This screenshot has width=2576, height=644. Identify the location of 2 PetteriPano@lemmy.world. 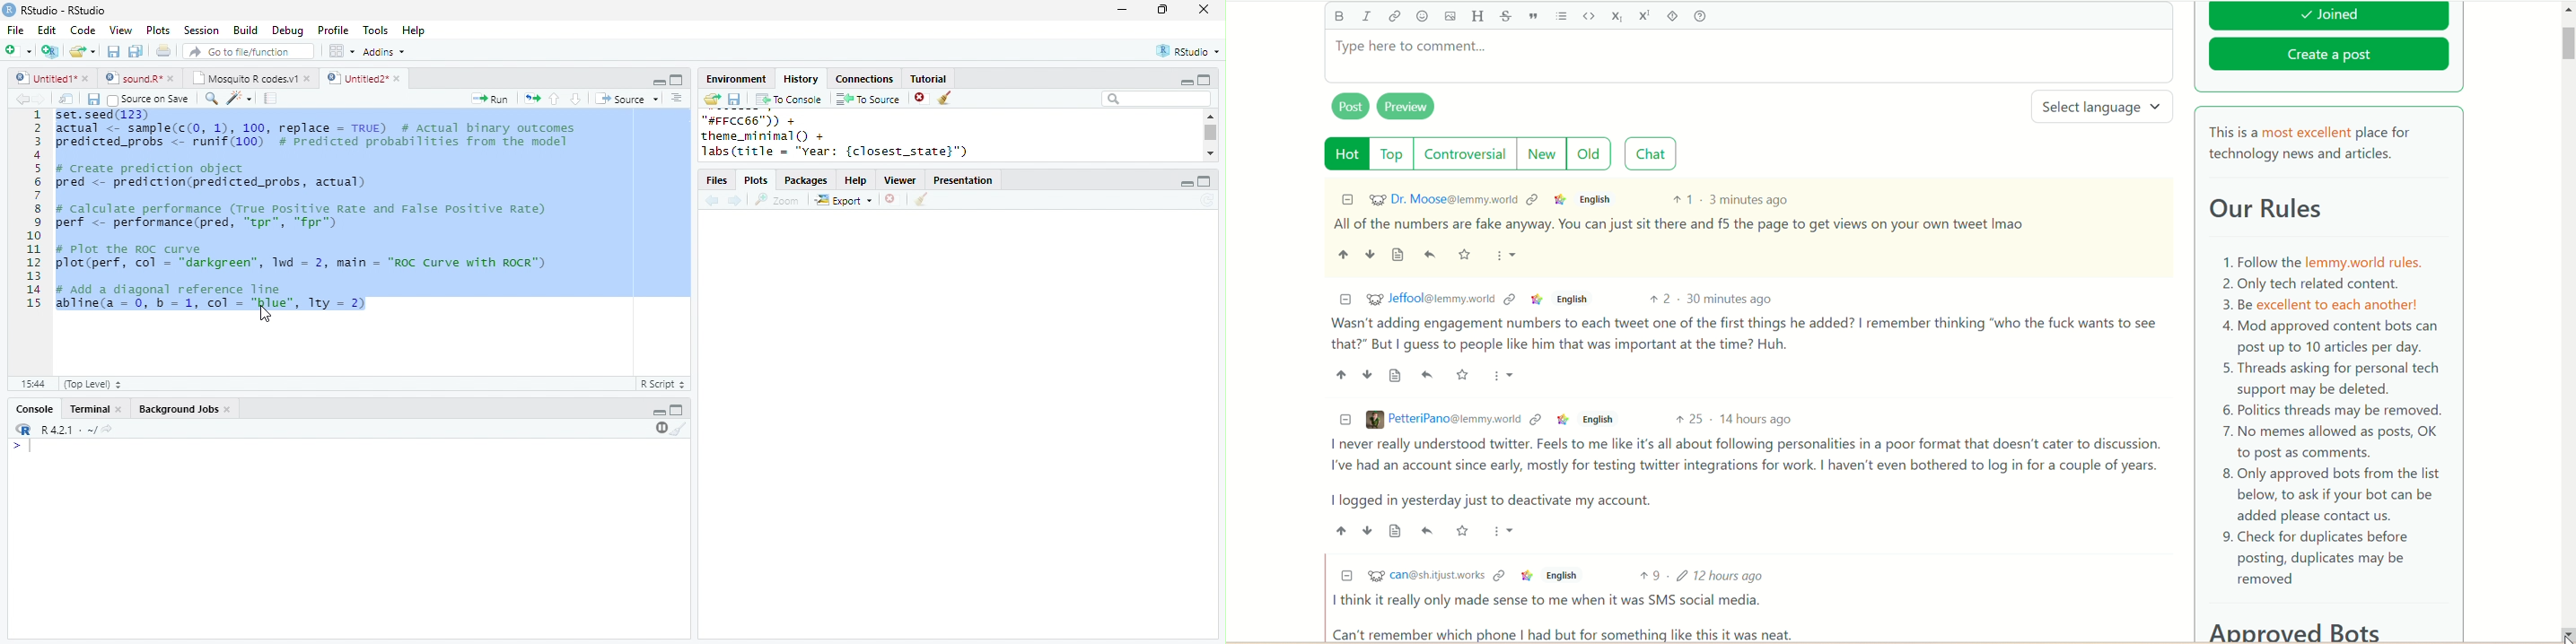
(1443, 419).